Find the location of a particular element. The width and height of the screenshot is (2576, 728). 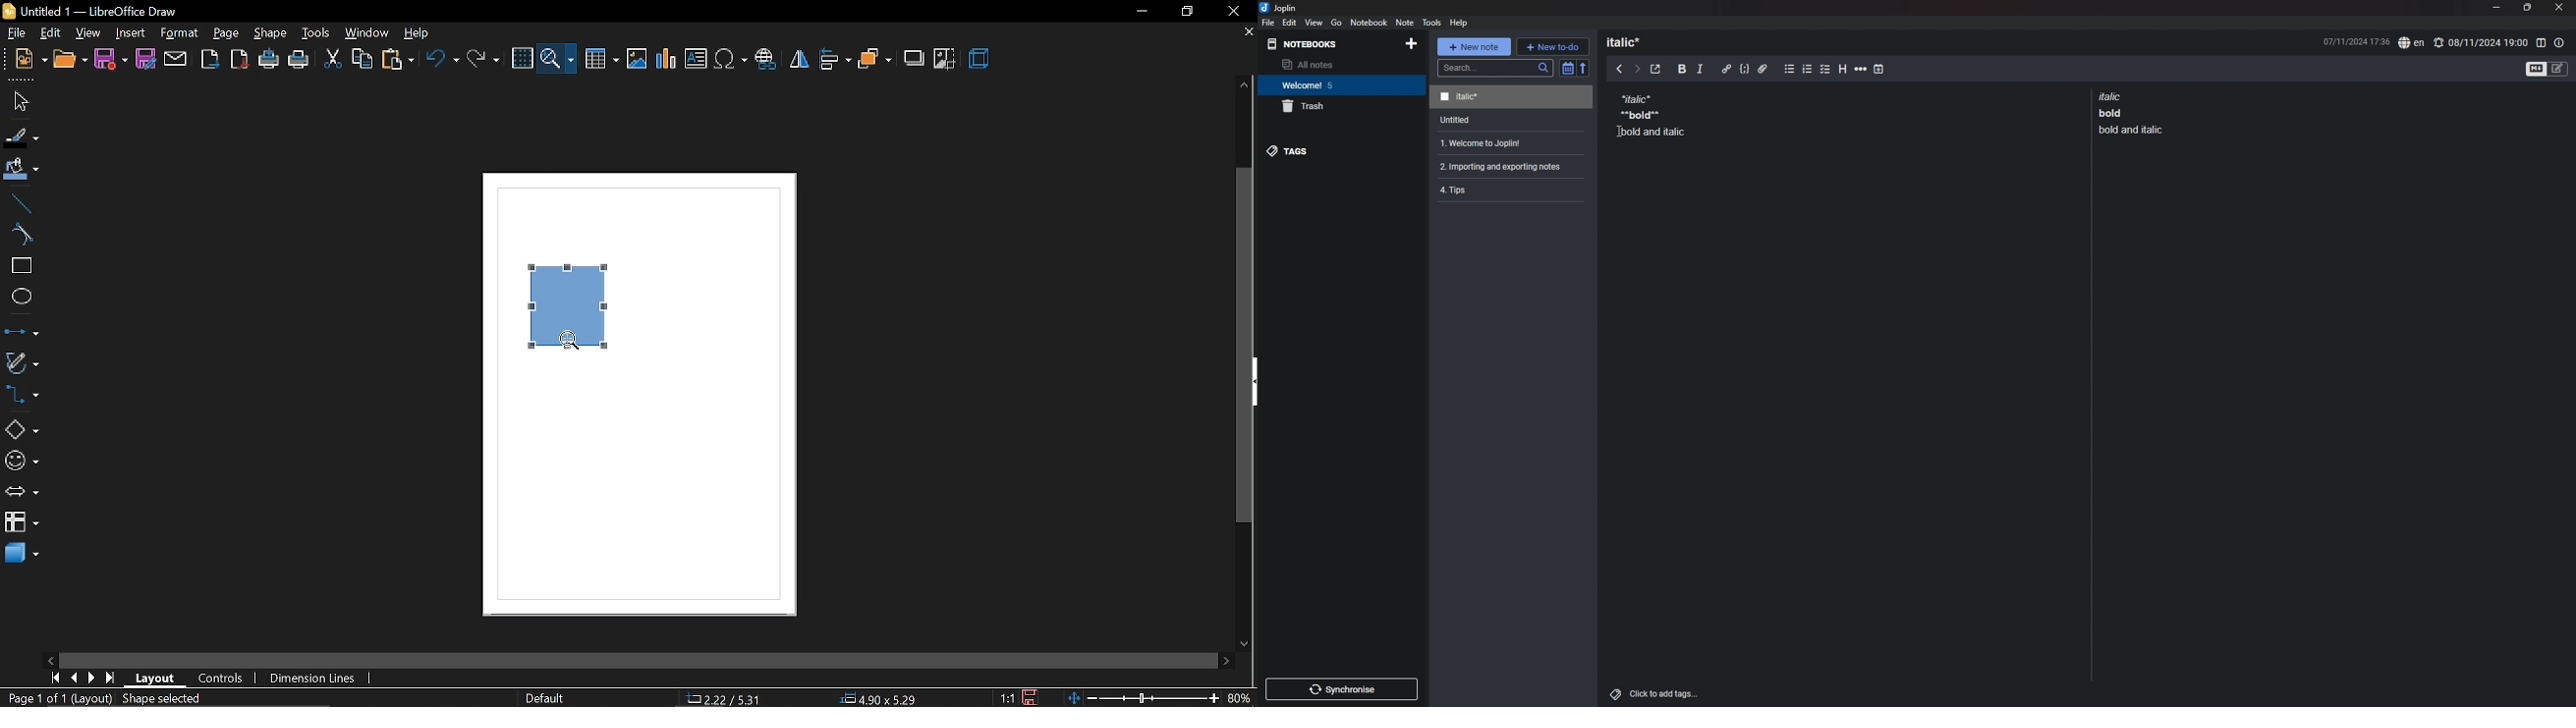

move up is located at coordinates (1244, 84).